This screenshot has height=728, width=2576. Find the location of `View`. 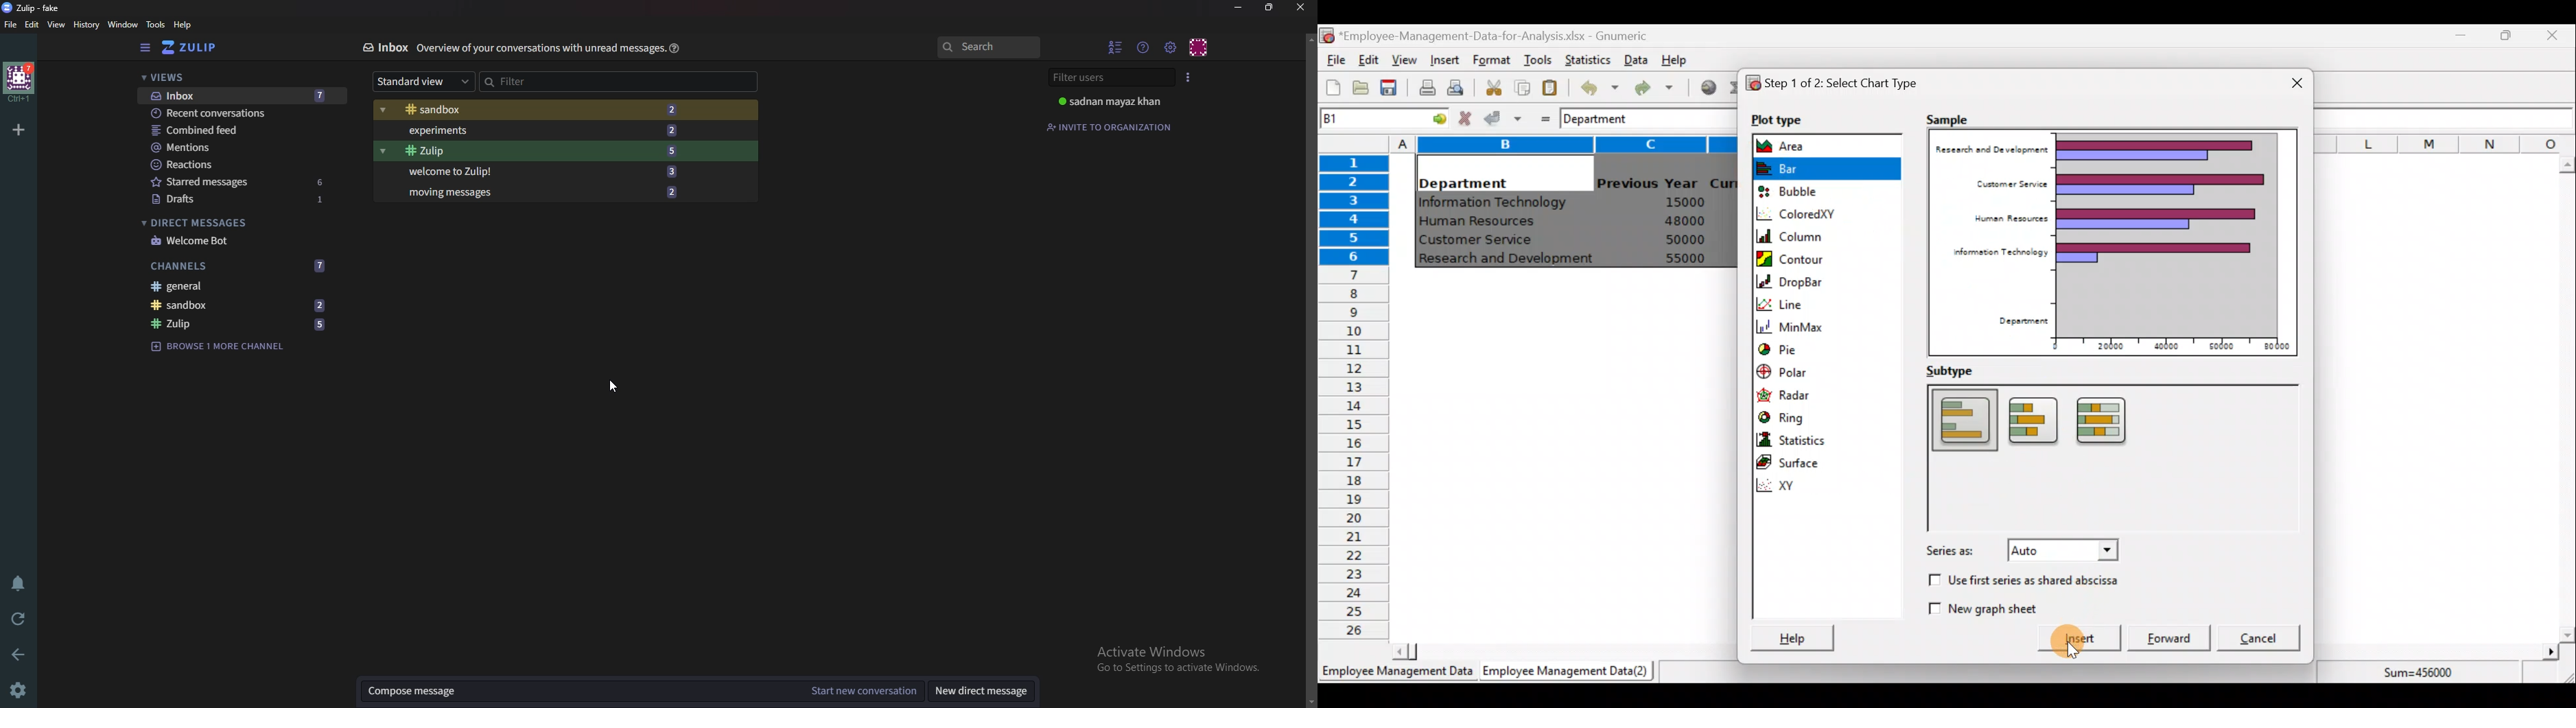

View is located at coordinates (1403, 60).